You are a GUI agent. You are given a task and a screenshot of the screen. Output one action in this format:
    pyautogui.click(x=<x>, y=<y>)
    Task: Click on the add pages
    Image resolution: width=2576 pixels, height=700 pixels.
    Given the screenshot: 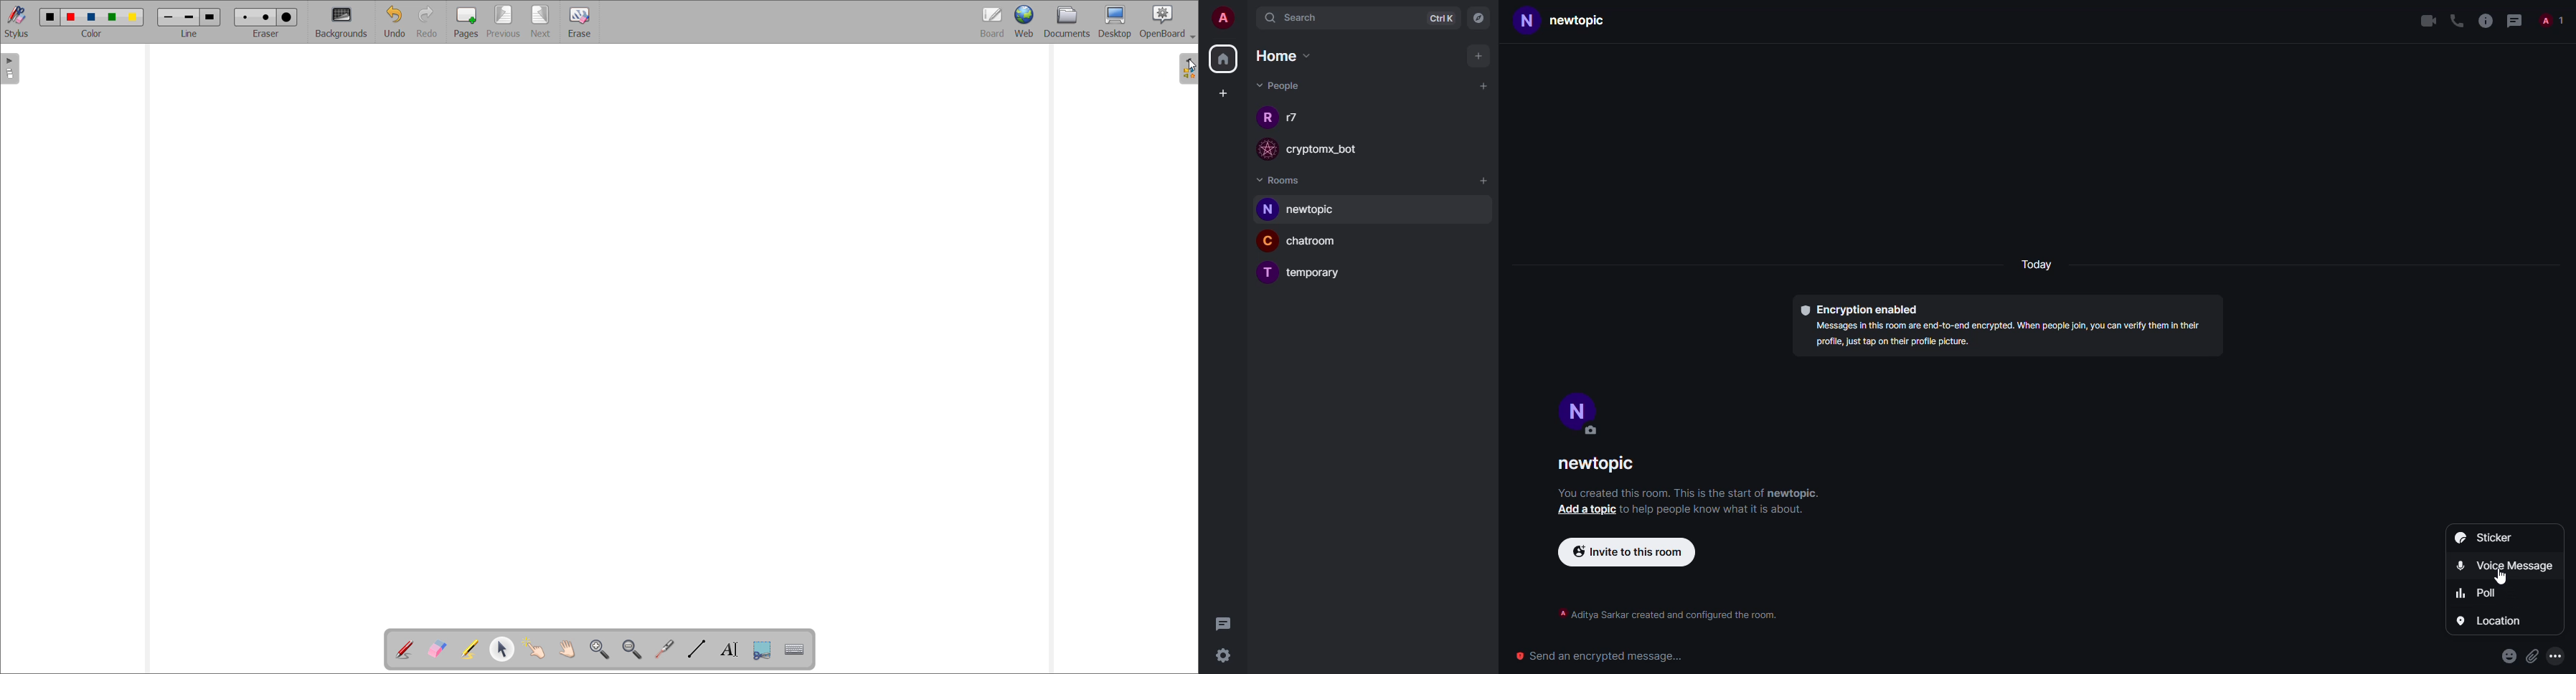 What is the action you would take?
    pyautogui.click(x=466, y=21)
    